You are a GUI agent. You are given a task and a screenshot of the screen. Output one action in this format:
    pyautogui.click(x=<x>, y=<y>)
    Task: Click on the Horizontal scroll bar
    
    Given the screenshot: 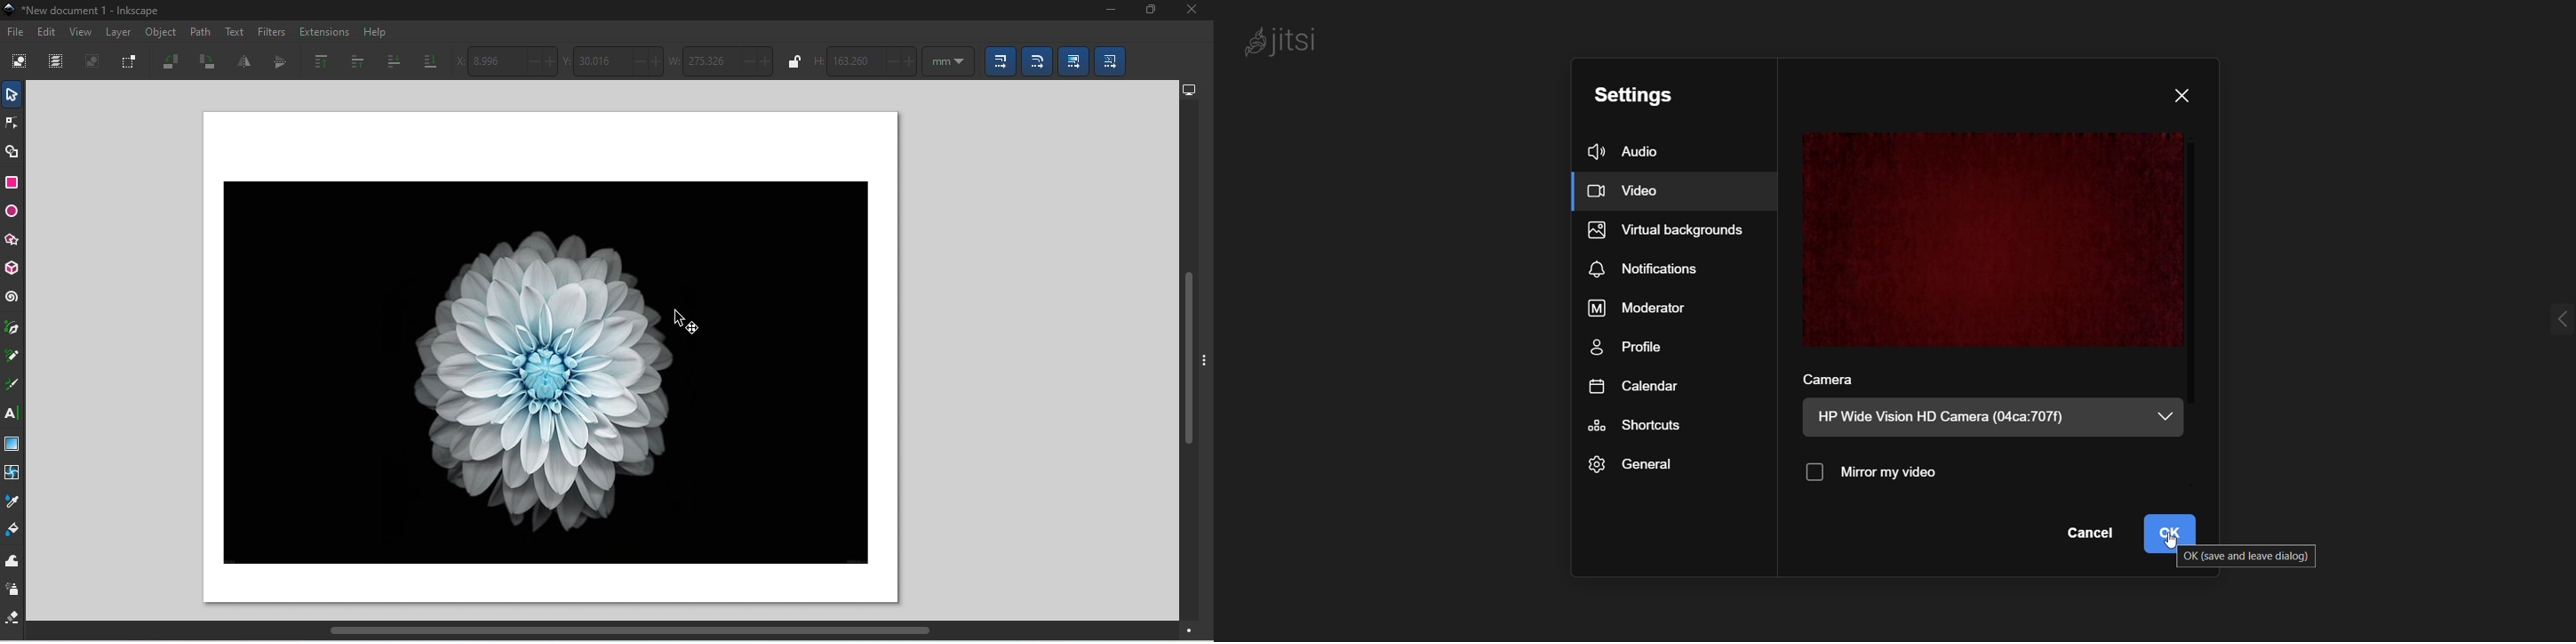 What is the action you would take?
    pyautogui.click(x=627, y=634)
    